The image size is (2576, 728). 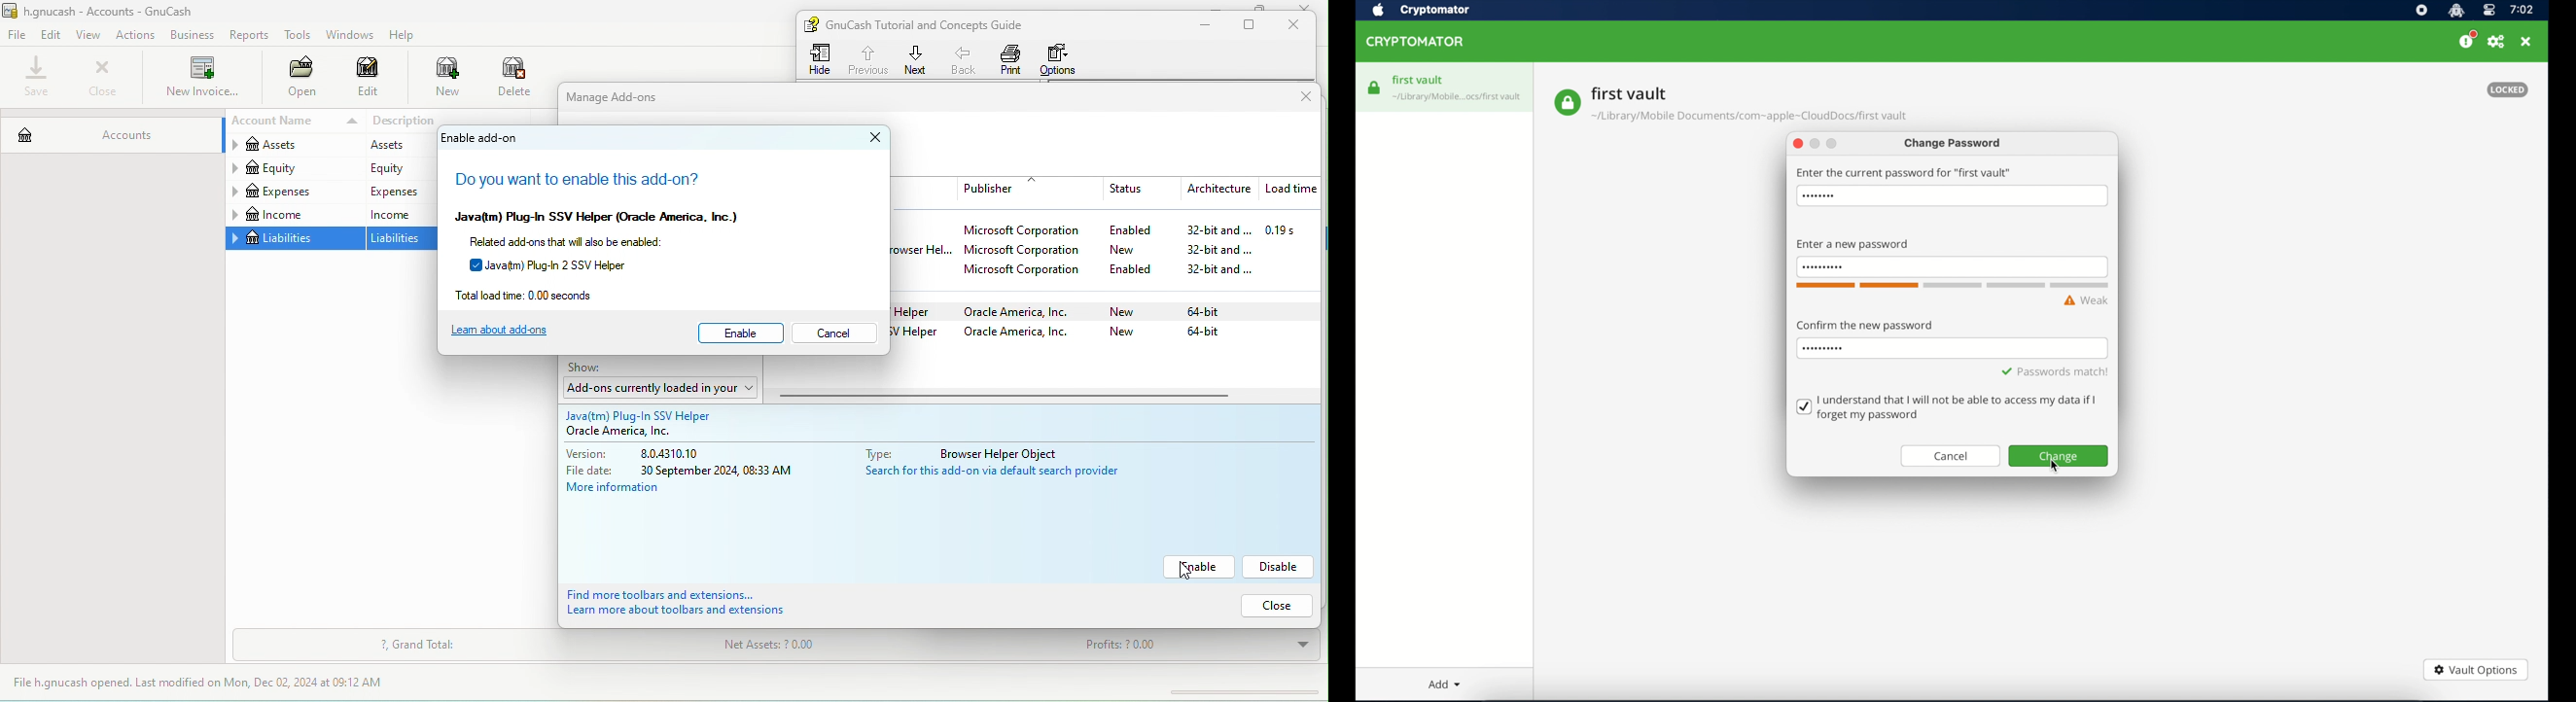 What do you see at coordinates (1280, 567) in the screenshot?
I see `disable` at bounding box center [1280, 567].